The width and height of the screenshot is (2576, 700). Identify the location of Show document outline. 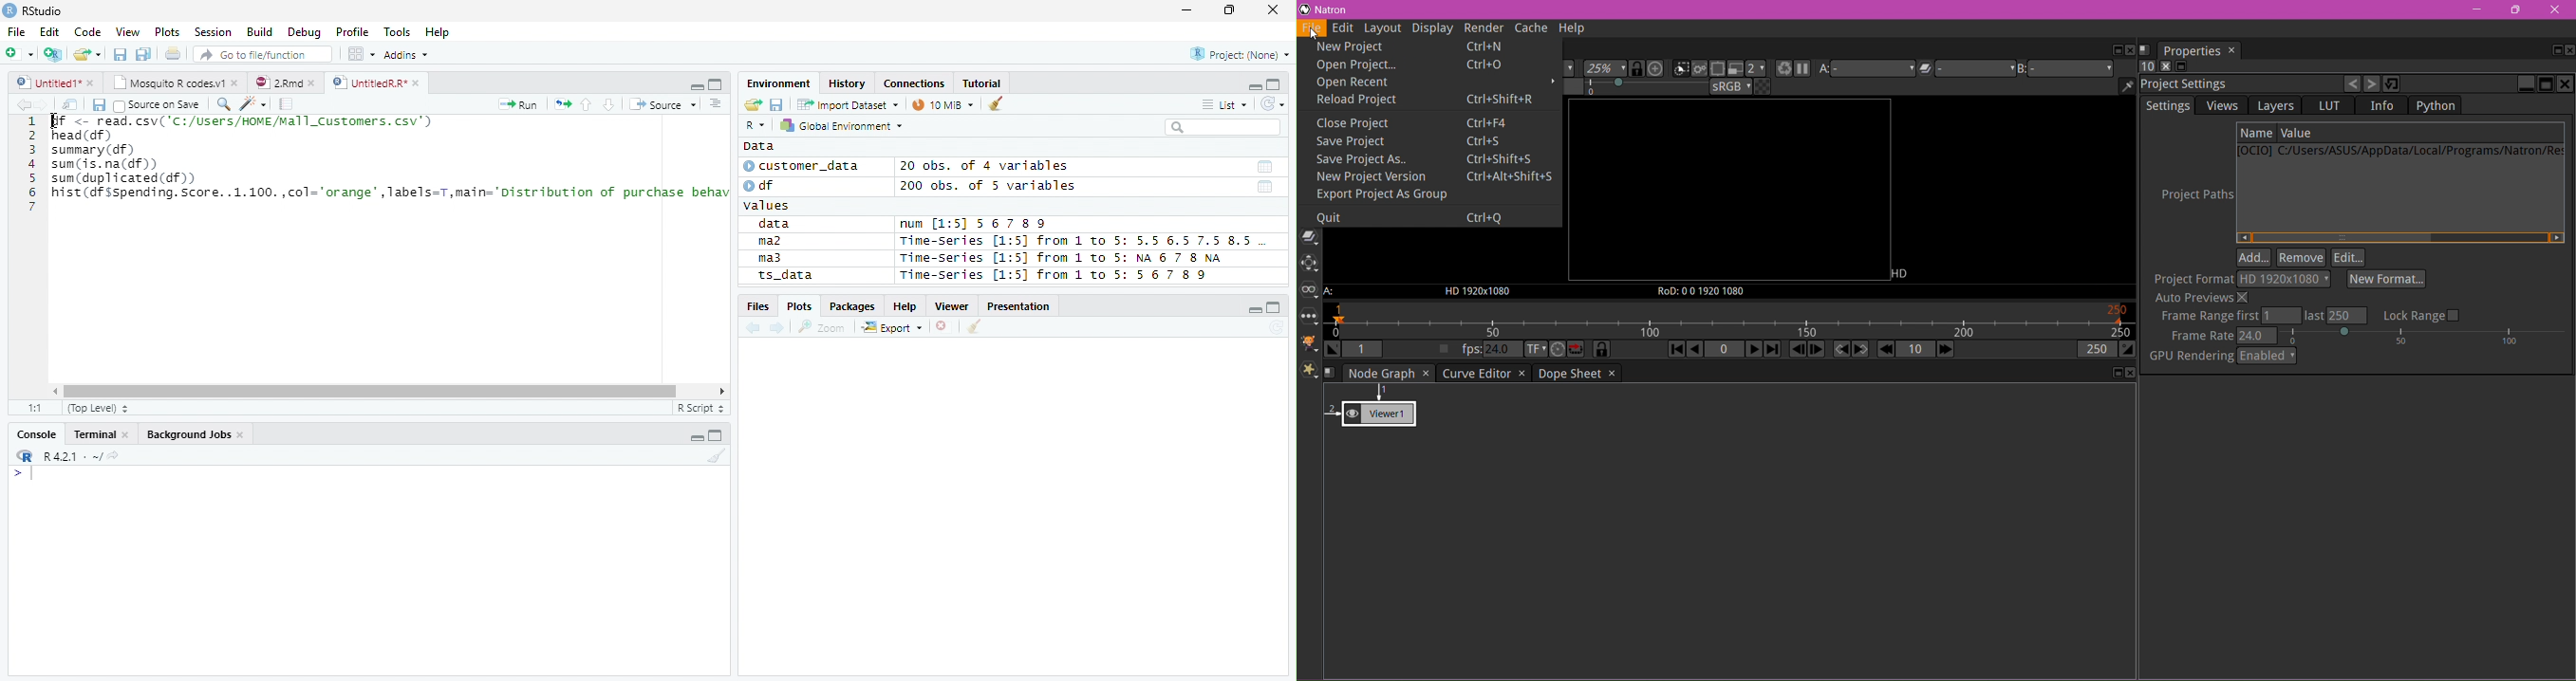
(714, 103).